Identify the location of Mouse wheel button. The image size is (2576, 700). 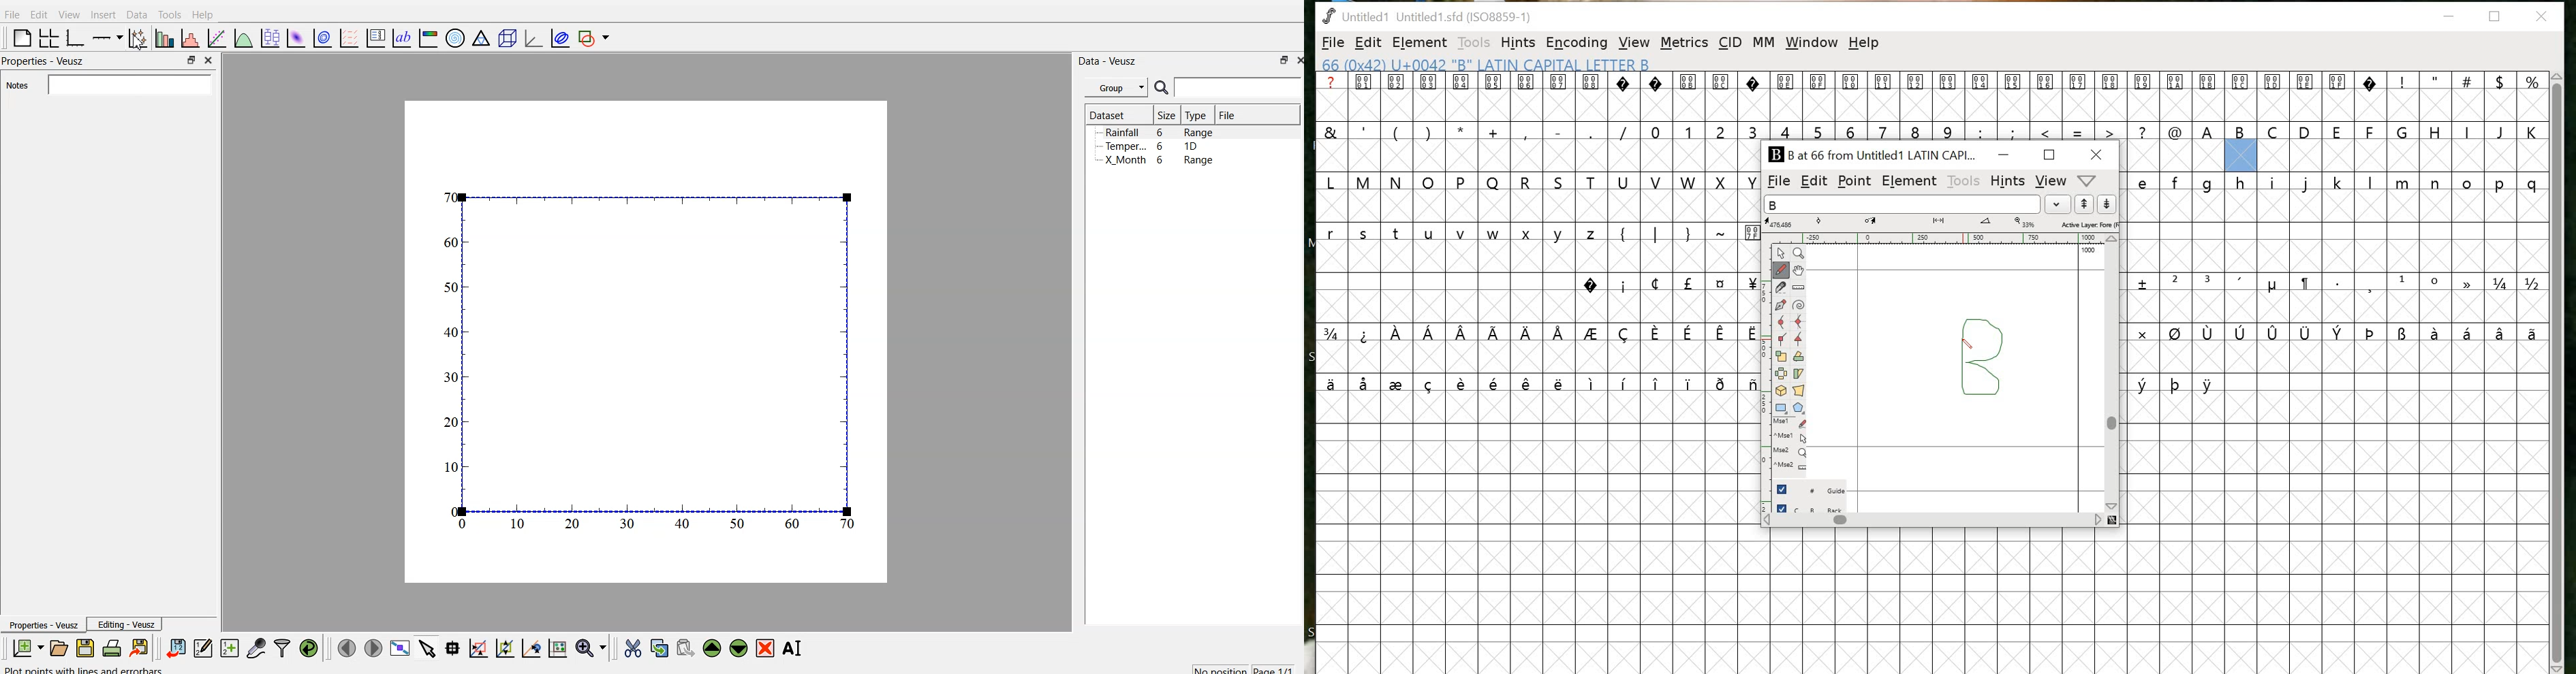
(1792, 453).